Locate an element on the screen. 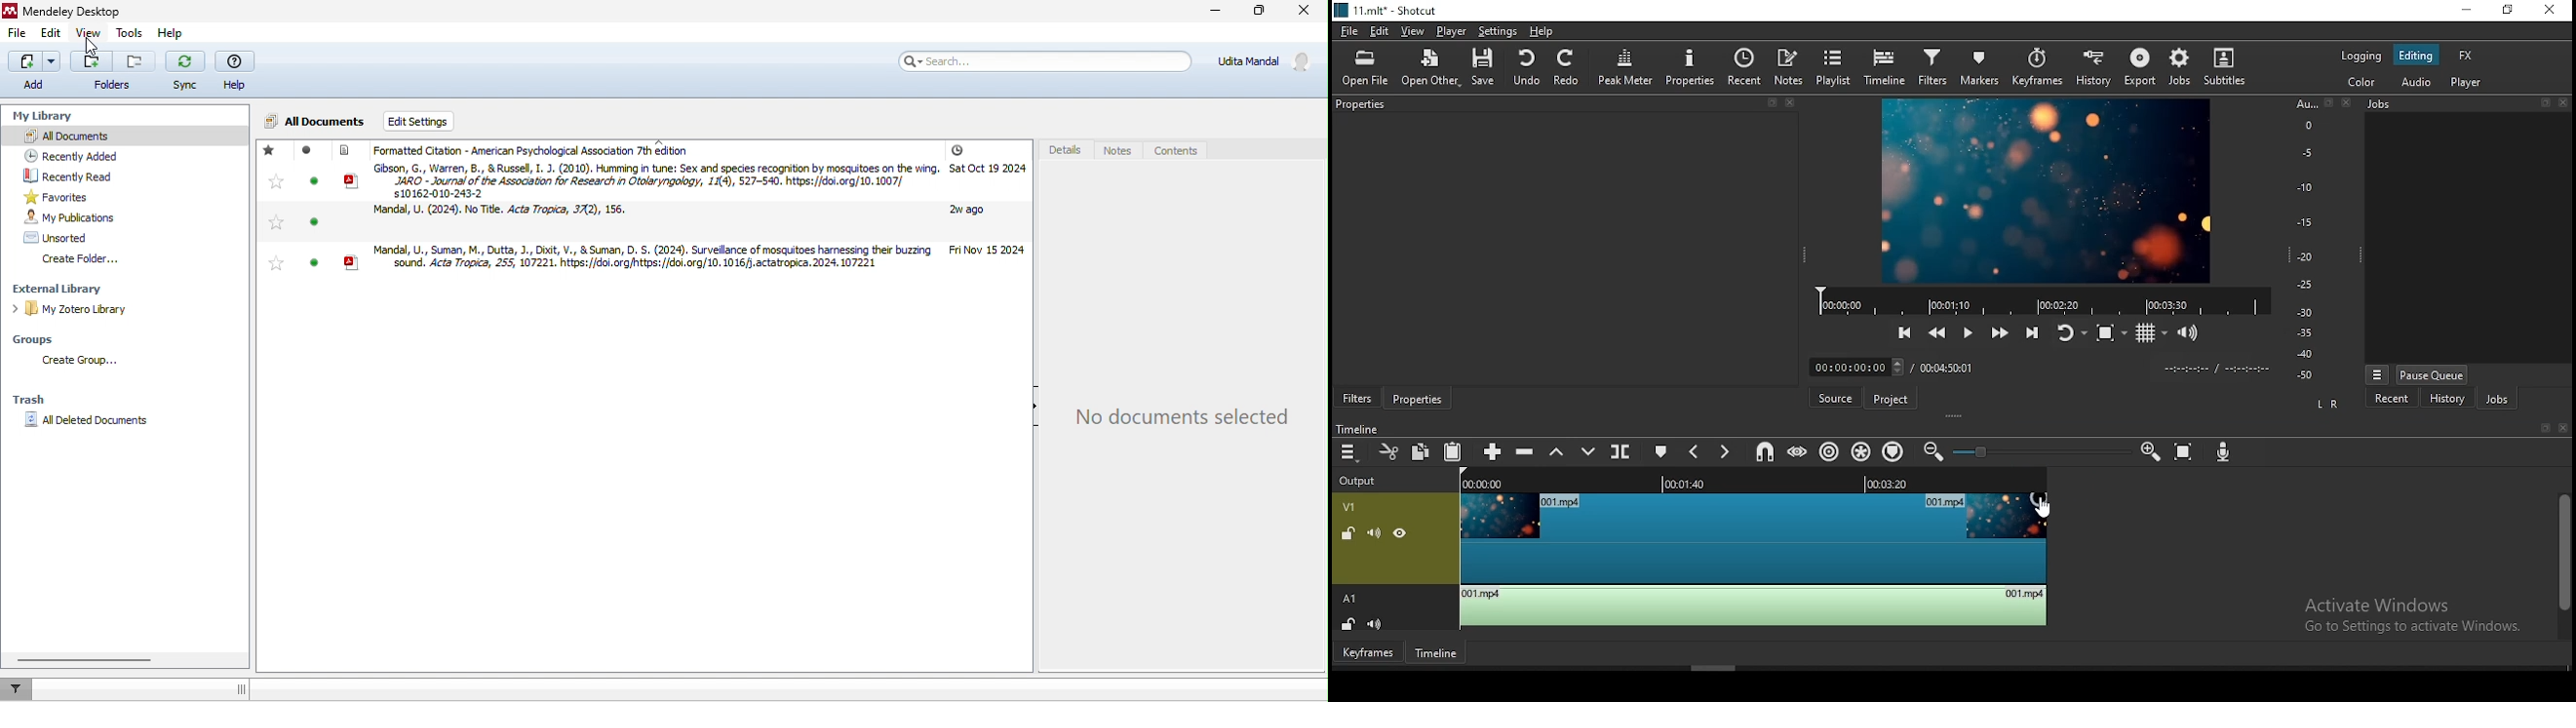  favourites is located at coordinates (84, 196).